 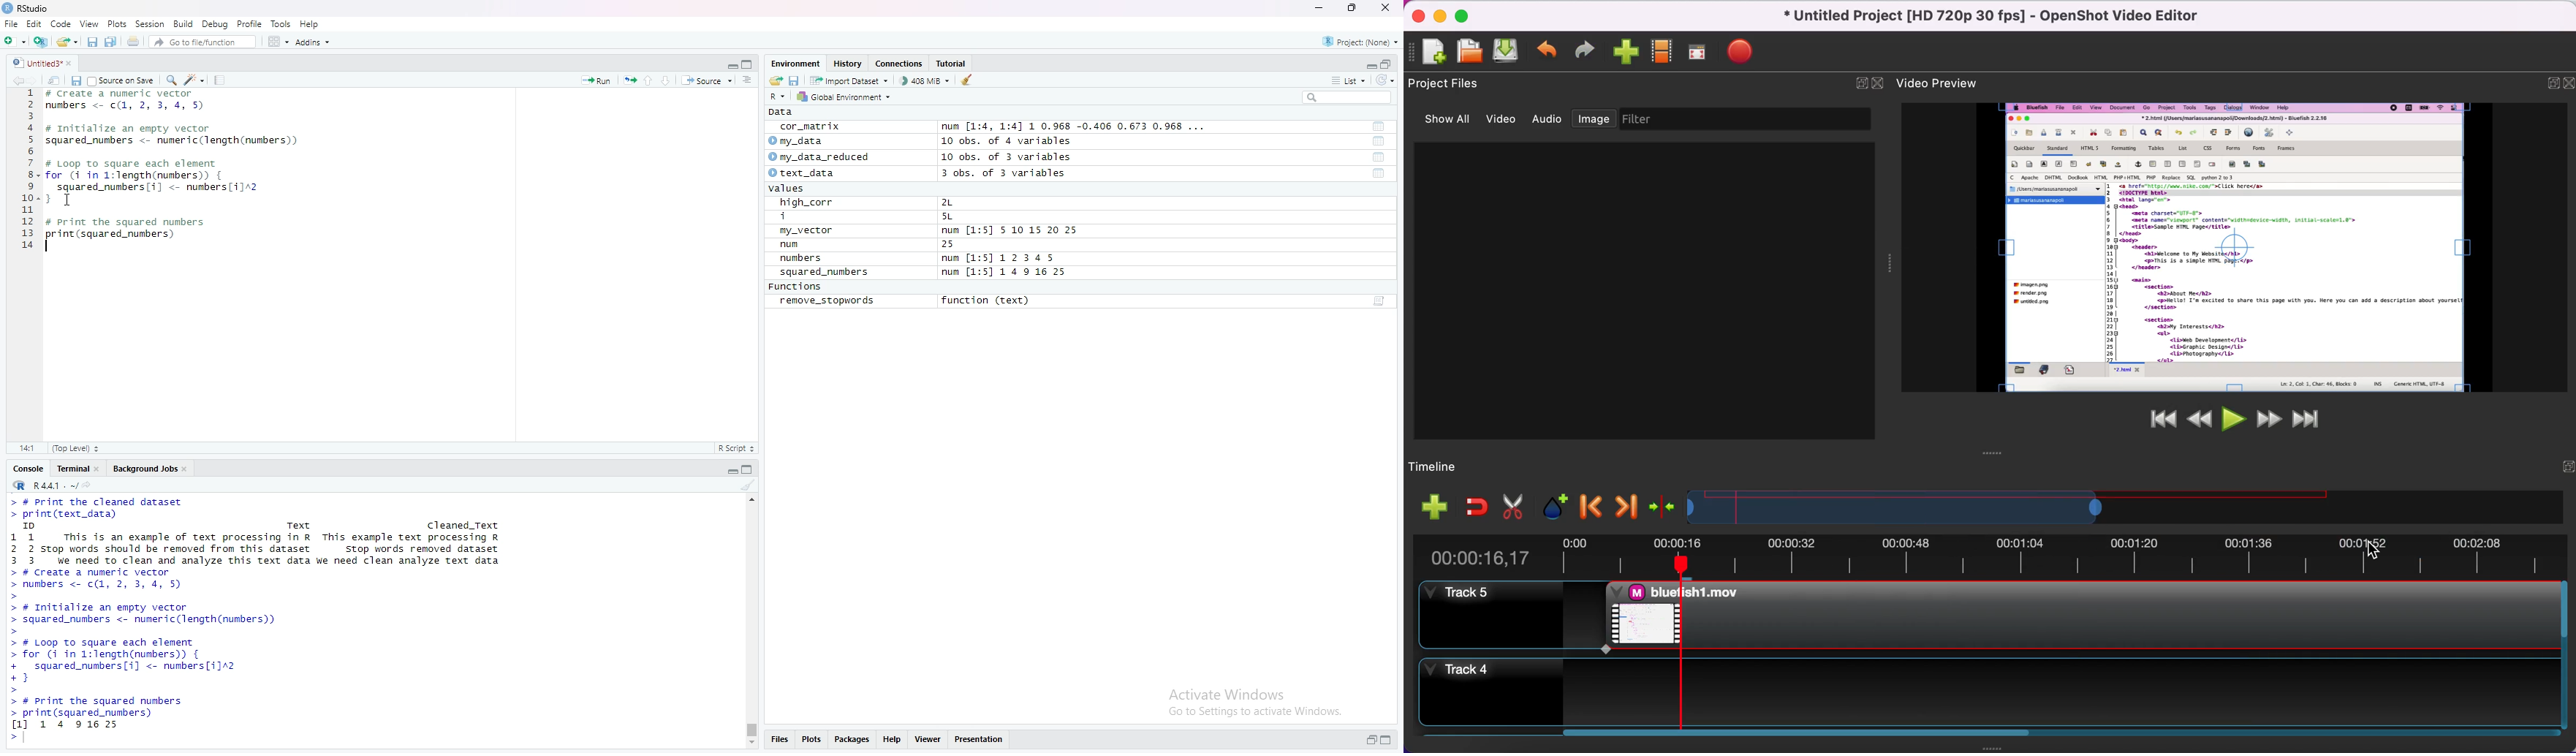 What do you see at coordinates (61, 23) in the screenshot?
I see `Code` at bounding box center [61, 23].